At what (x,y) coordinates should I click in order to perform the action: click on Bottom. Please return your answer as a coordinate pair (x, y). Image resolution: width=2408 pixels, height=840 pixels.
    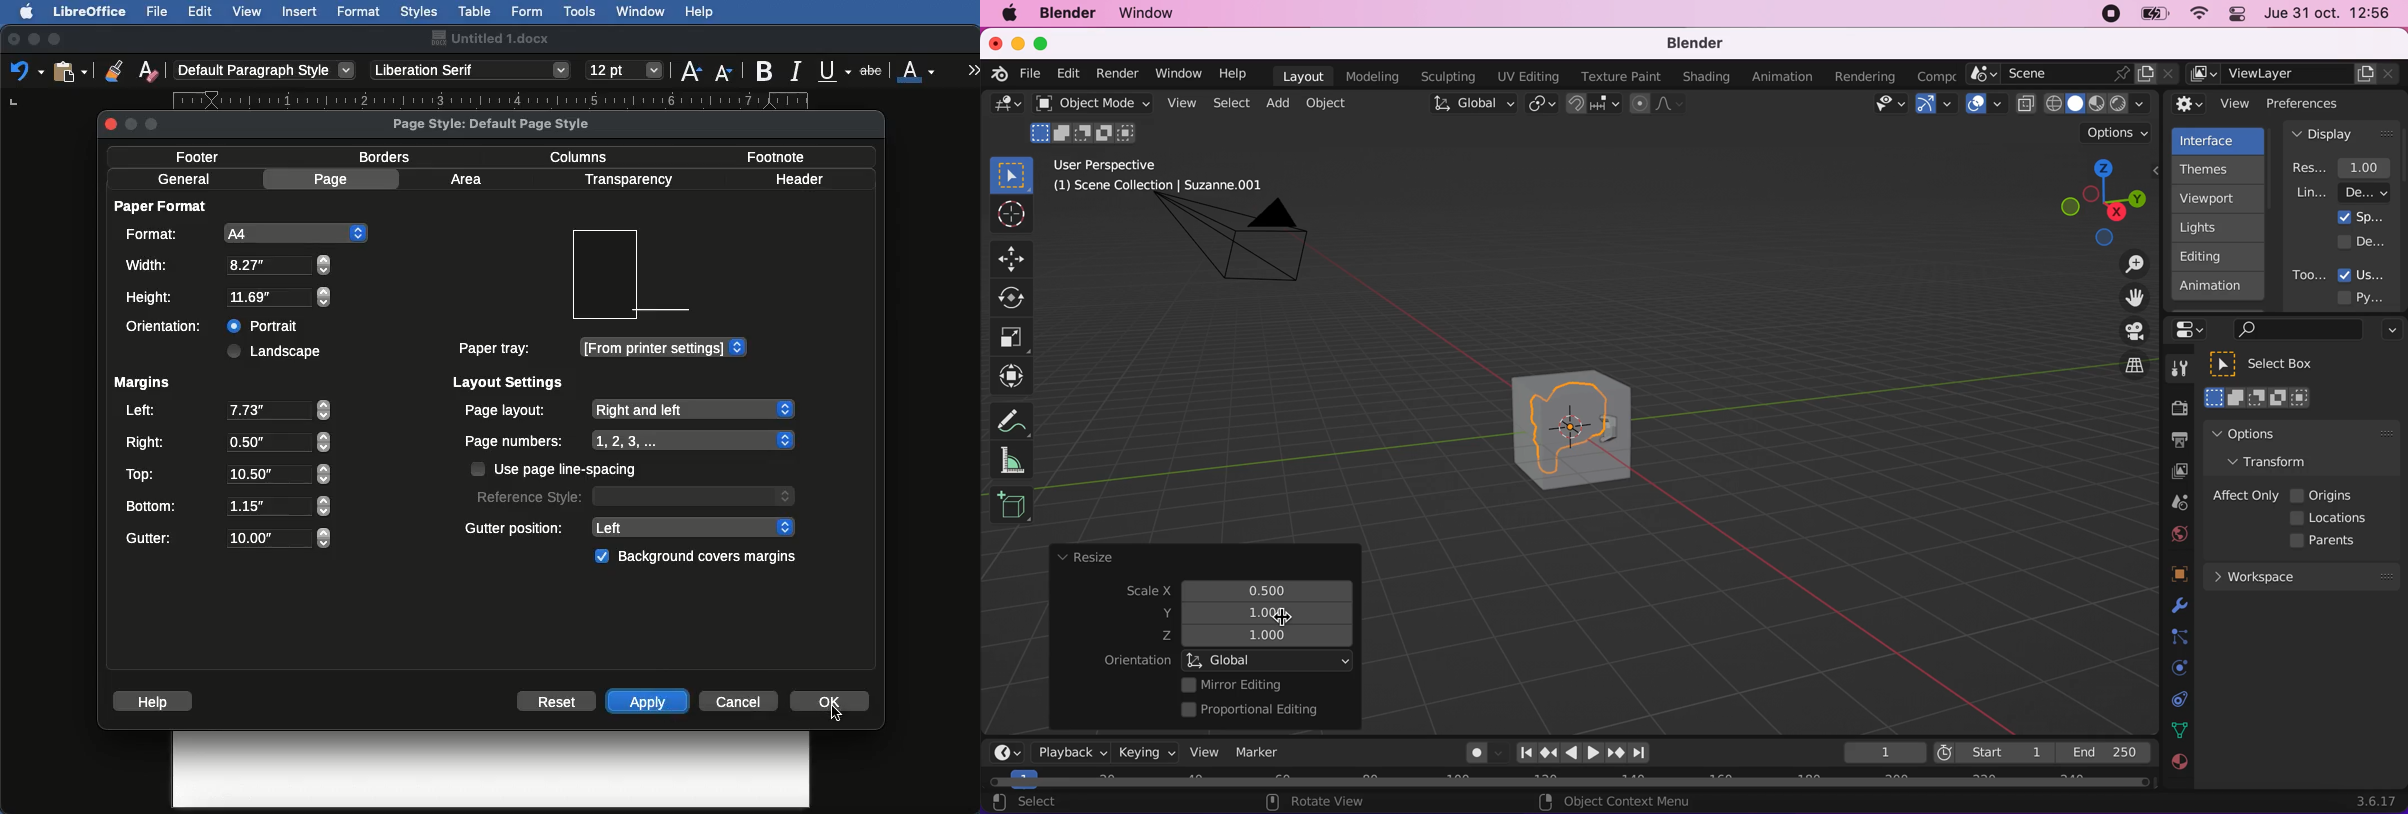
    Looking at the image, I should click on (227, 504).